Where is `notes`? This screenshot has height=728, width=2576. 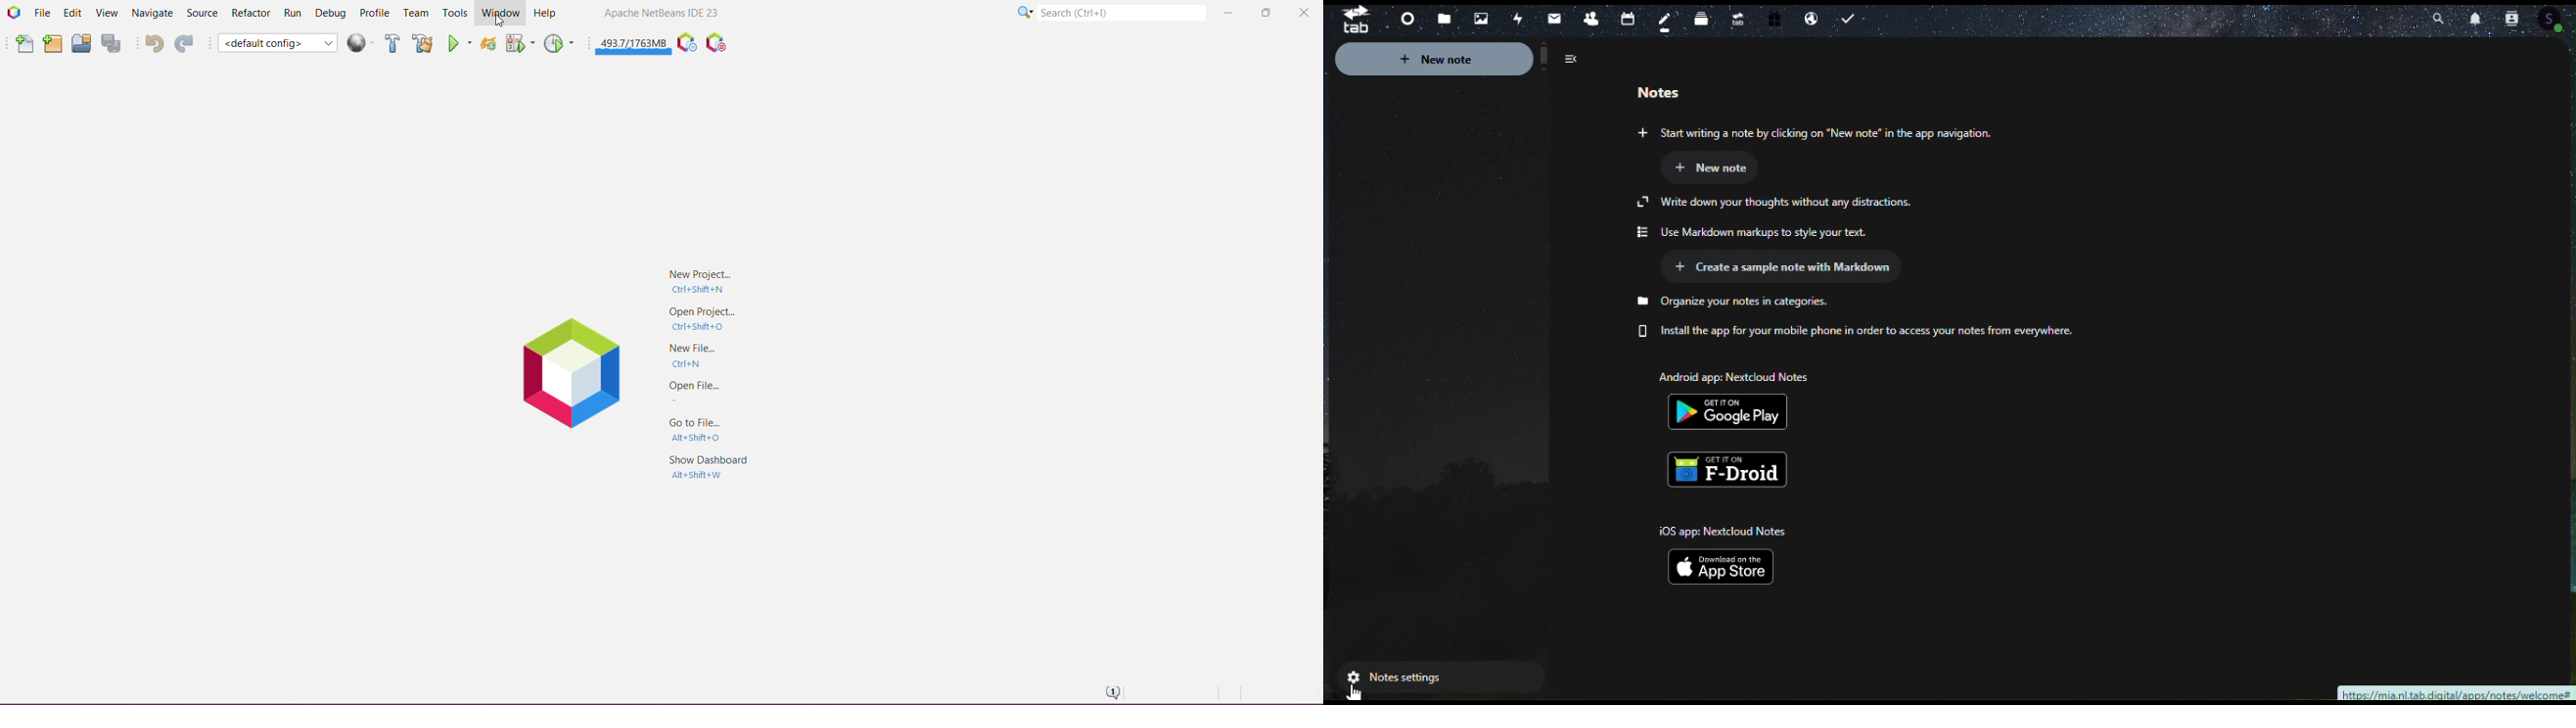 notes is located at coordinates (1667, 22).